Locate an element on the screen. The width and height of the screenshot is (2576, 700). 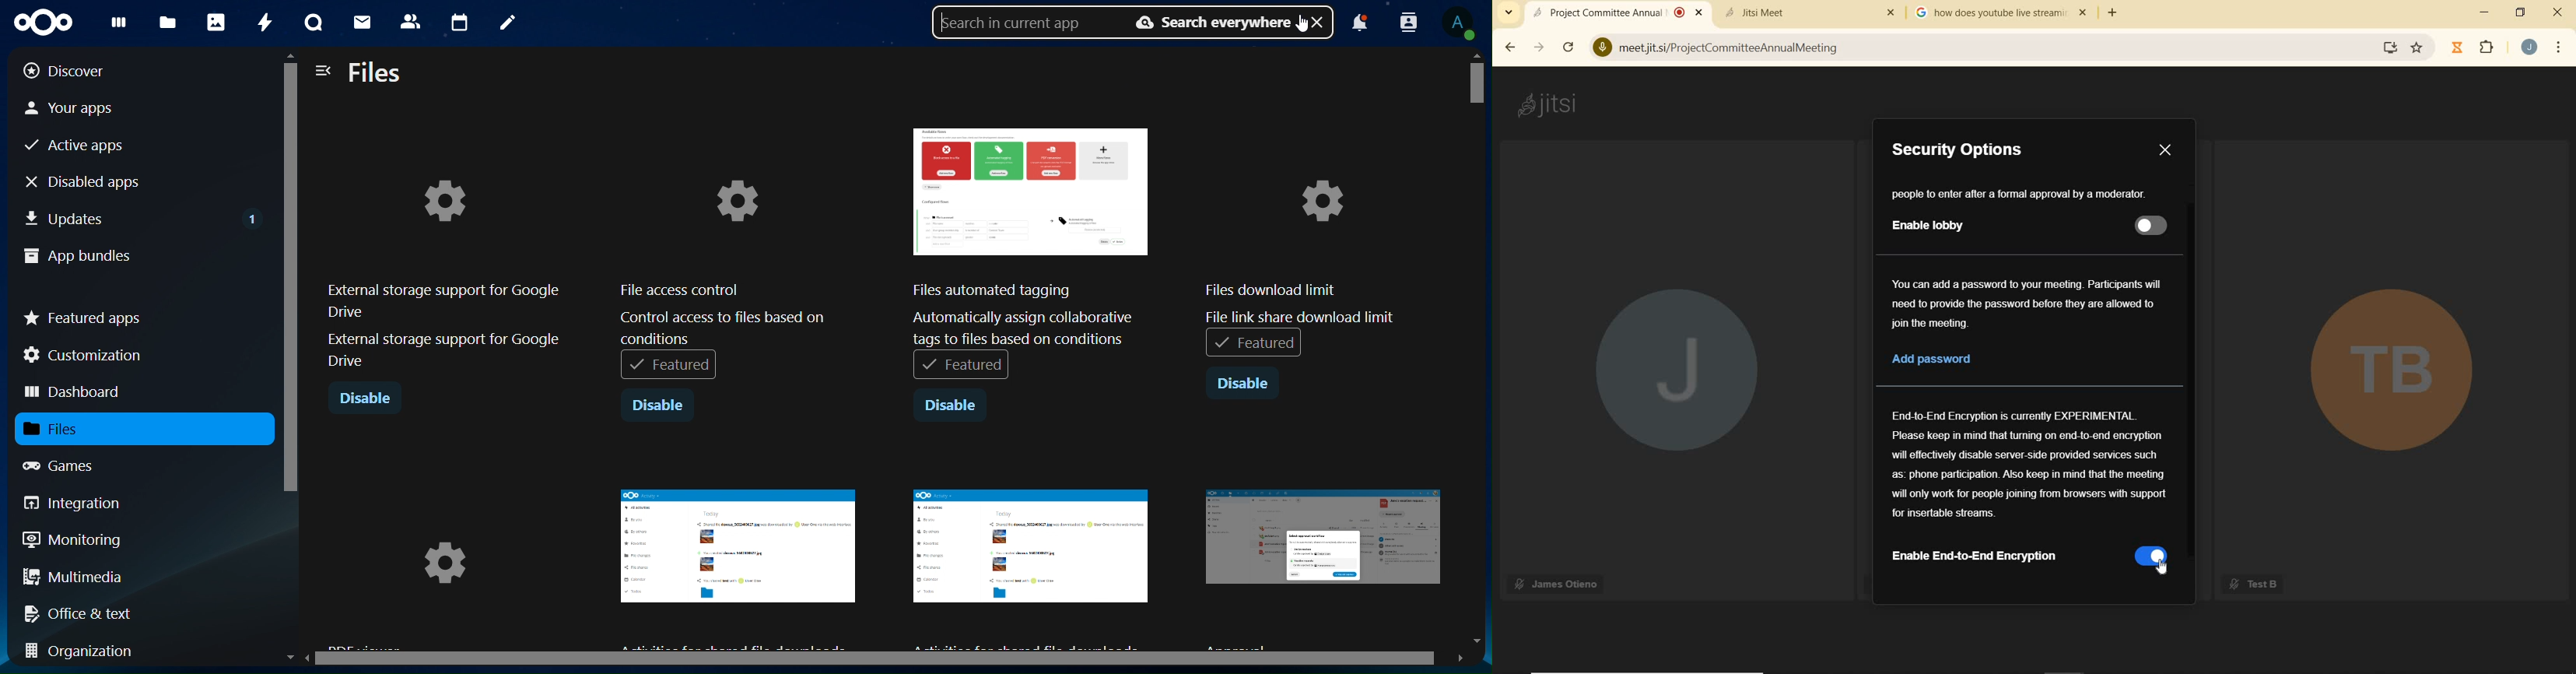
image is located at coordinates (1032, 566).